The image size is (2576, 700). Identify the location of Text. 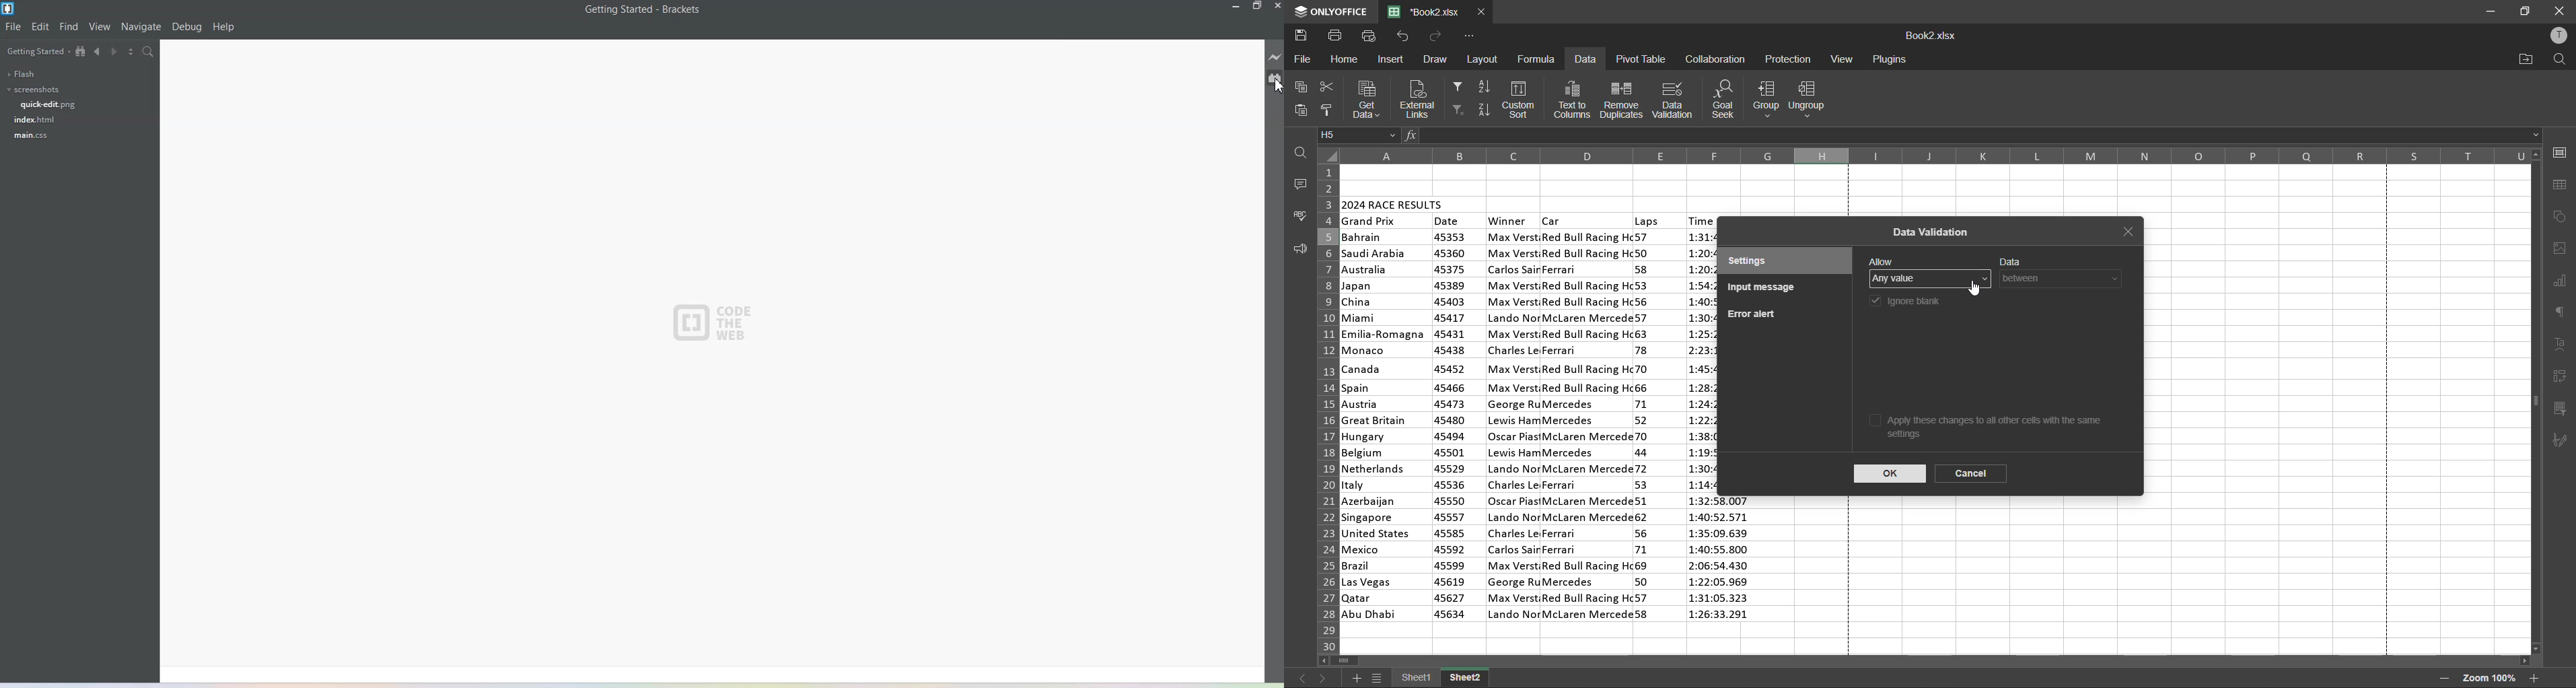
(644, 9).